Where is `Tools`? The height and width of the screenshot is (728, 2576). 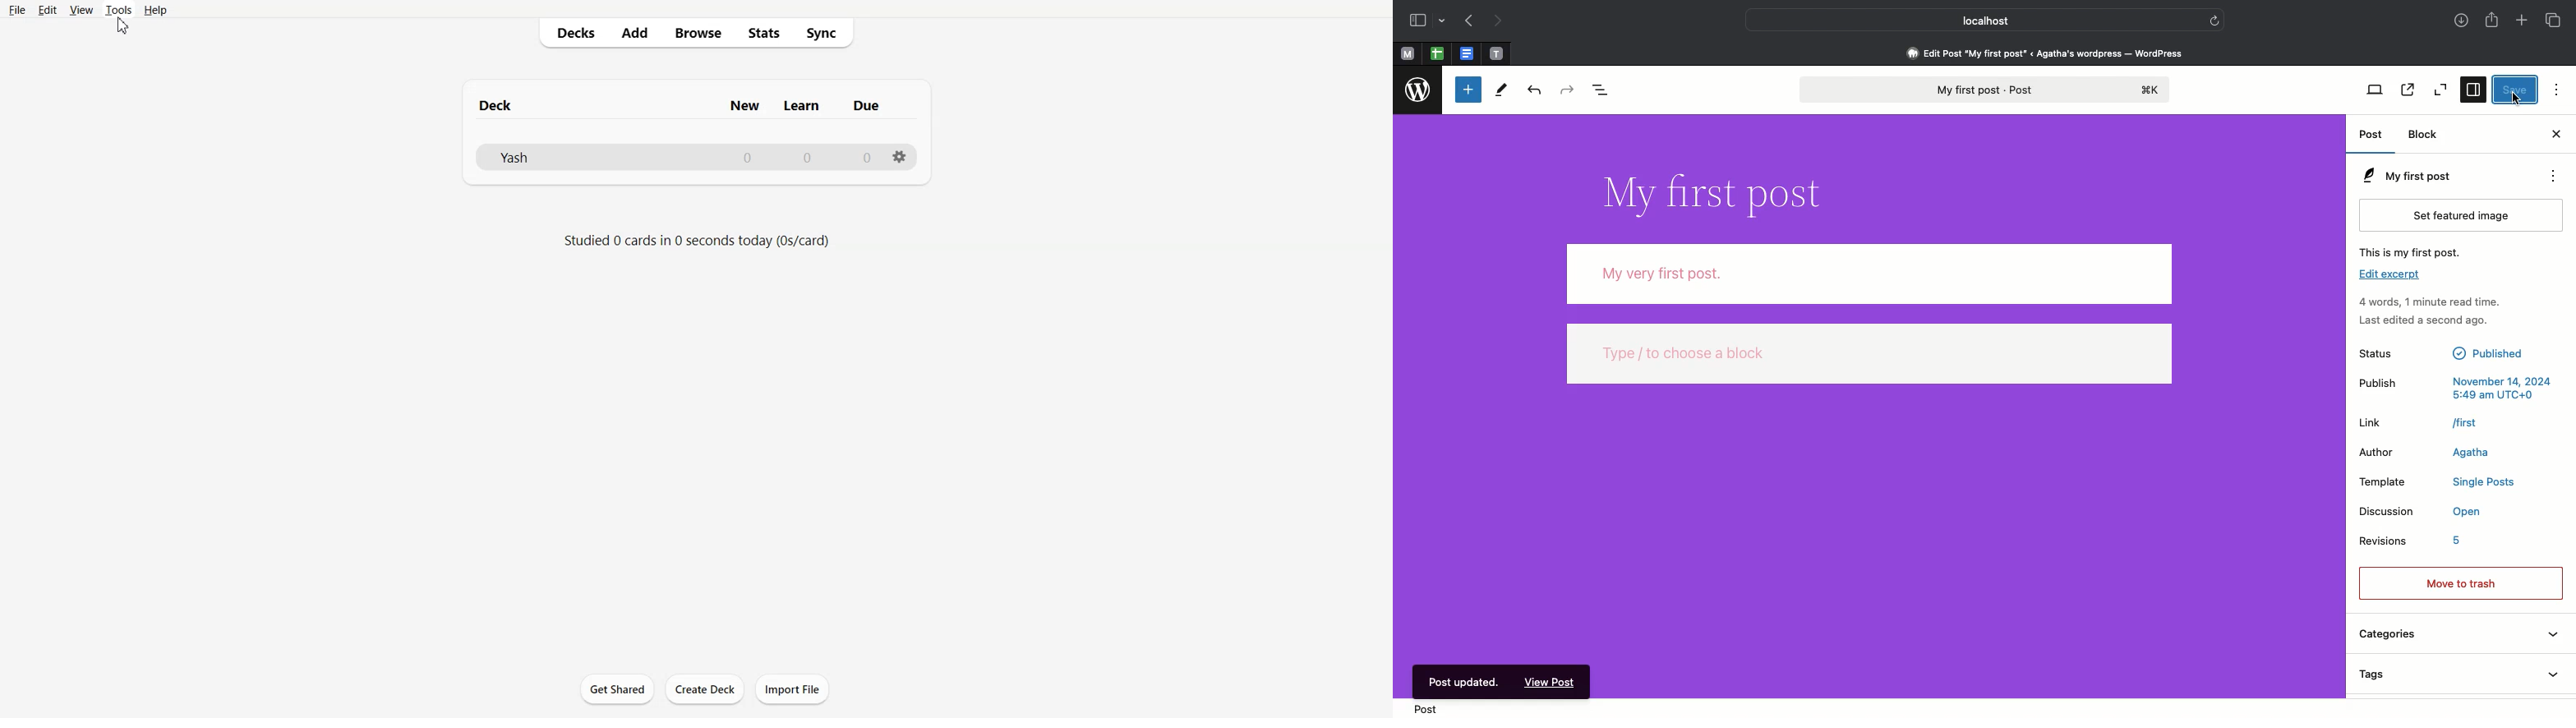 Tools is located at coordinates (118, 9).